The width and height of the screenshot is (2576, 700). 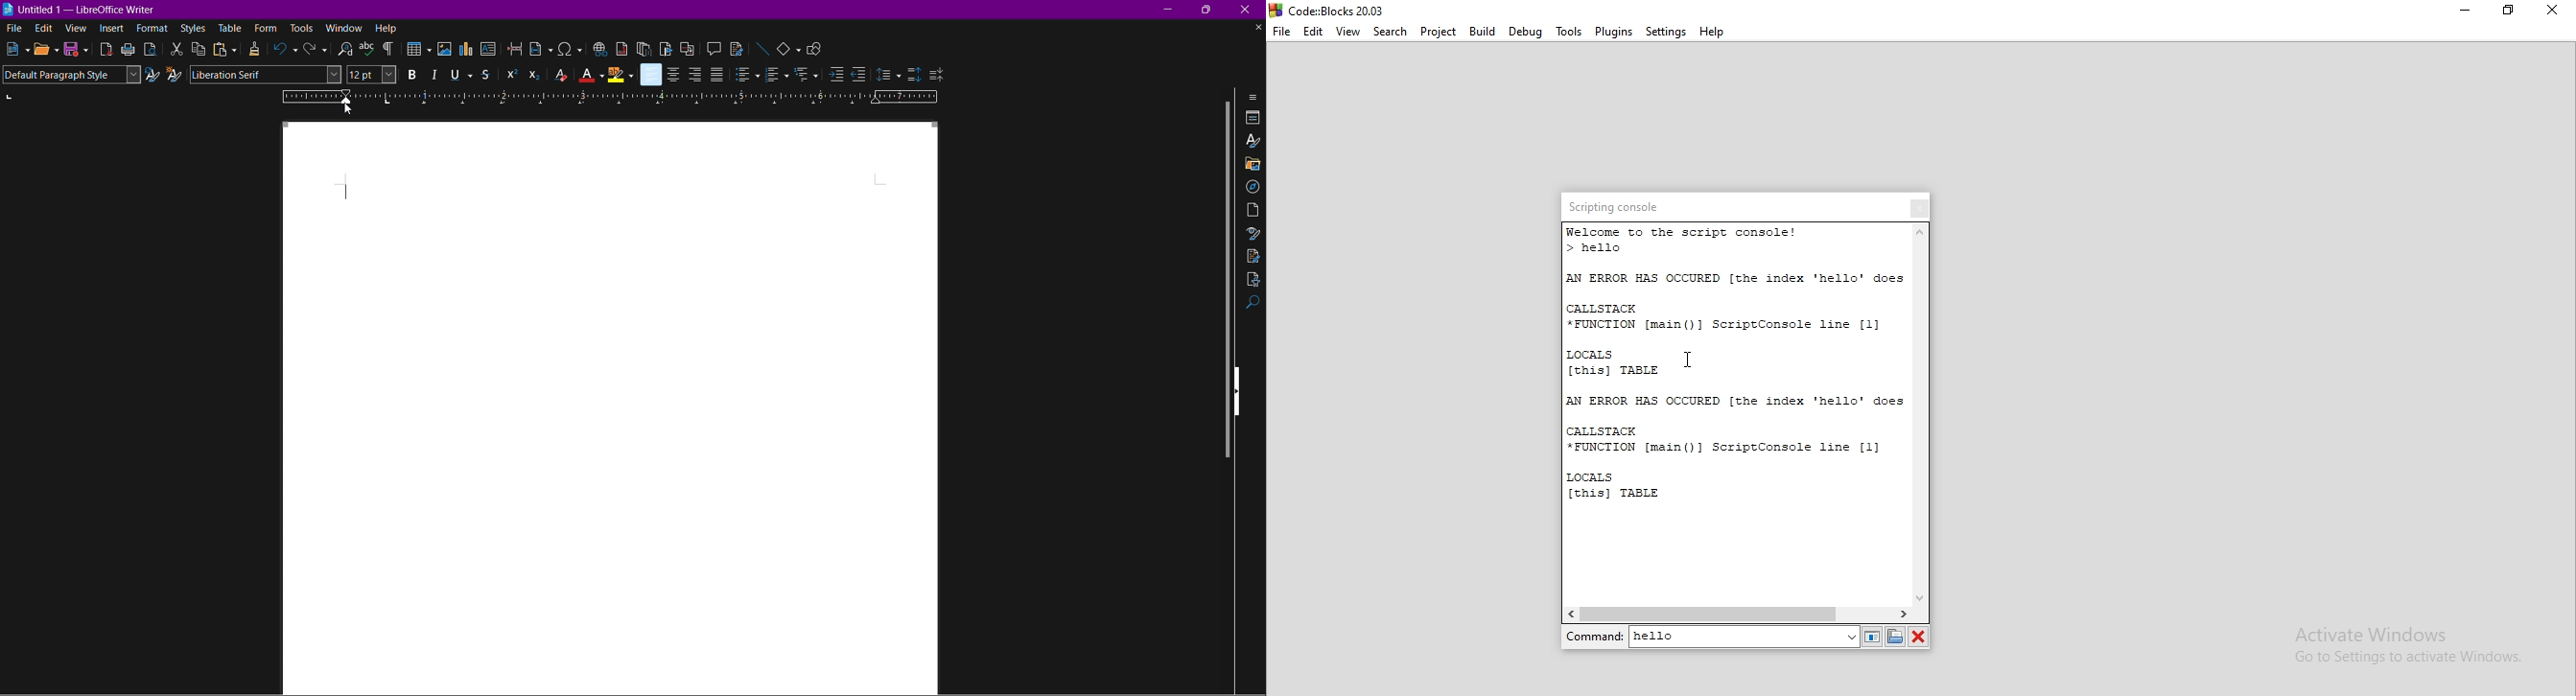 I want to click on Welcome to the script console!

> hello

AN ERROR HAS OCCURED [the index ‘hello’ does
CALLSTACK

“FUNCTION [main()] ScriptConsole line [1], so click(x=1734, y=281).